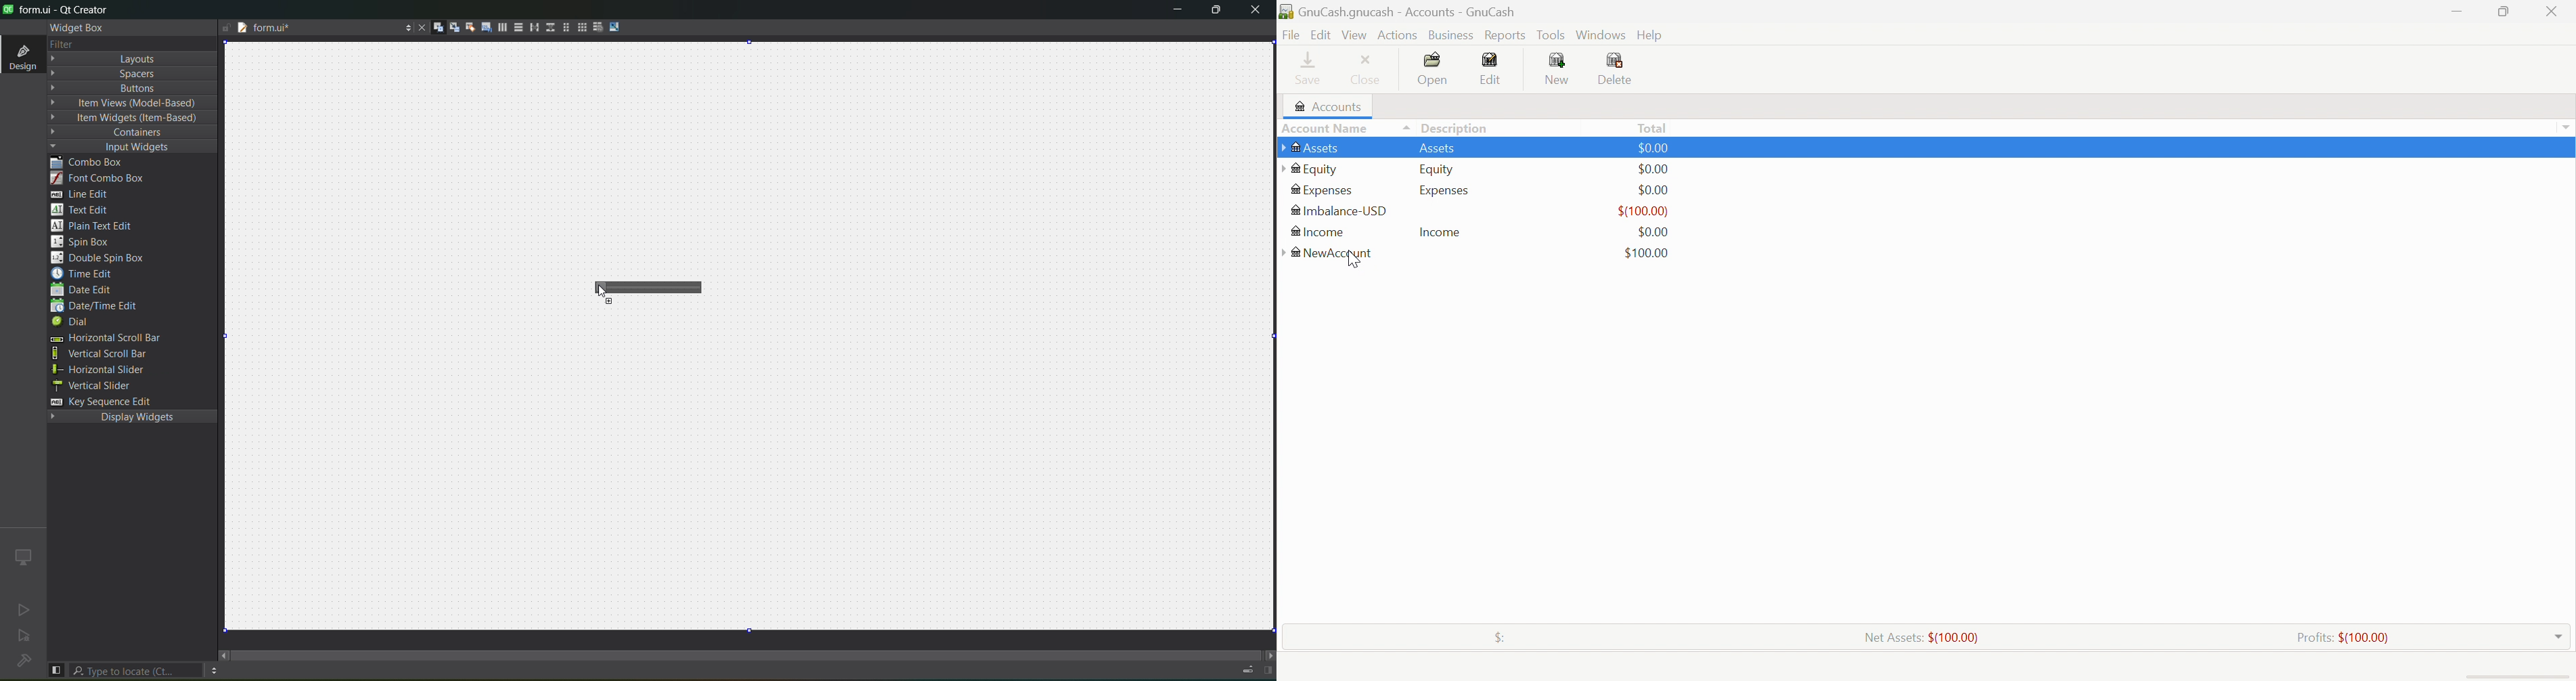  What do you see at coordinates (1339, 211) in the screenshot?
I see `Imbalance-USD` at bounding box center [1339, 211].